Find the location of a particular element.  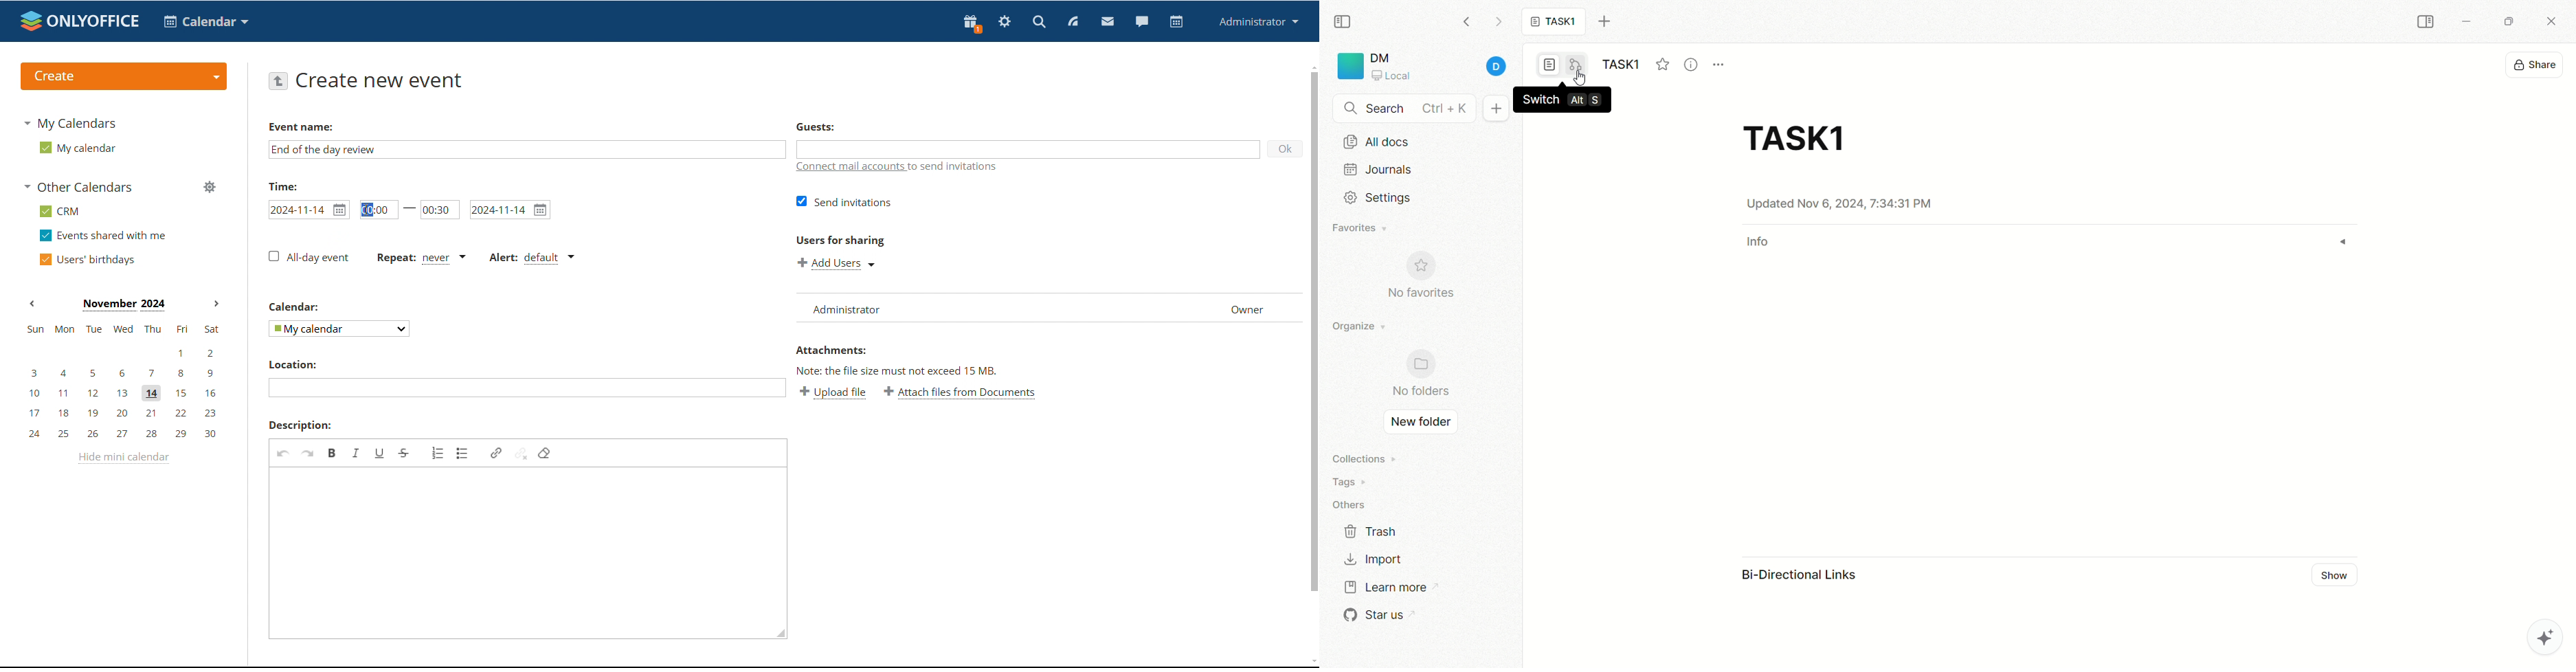

select calendar is located at coordinates (340, 328).